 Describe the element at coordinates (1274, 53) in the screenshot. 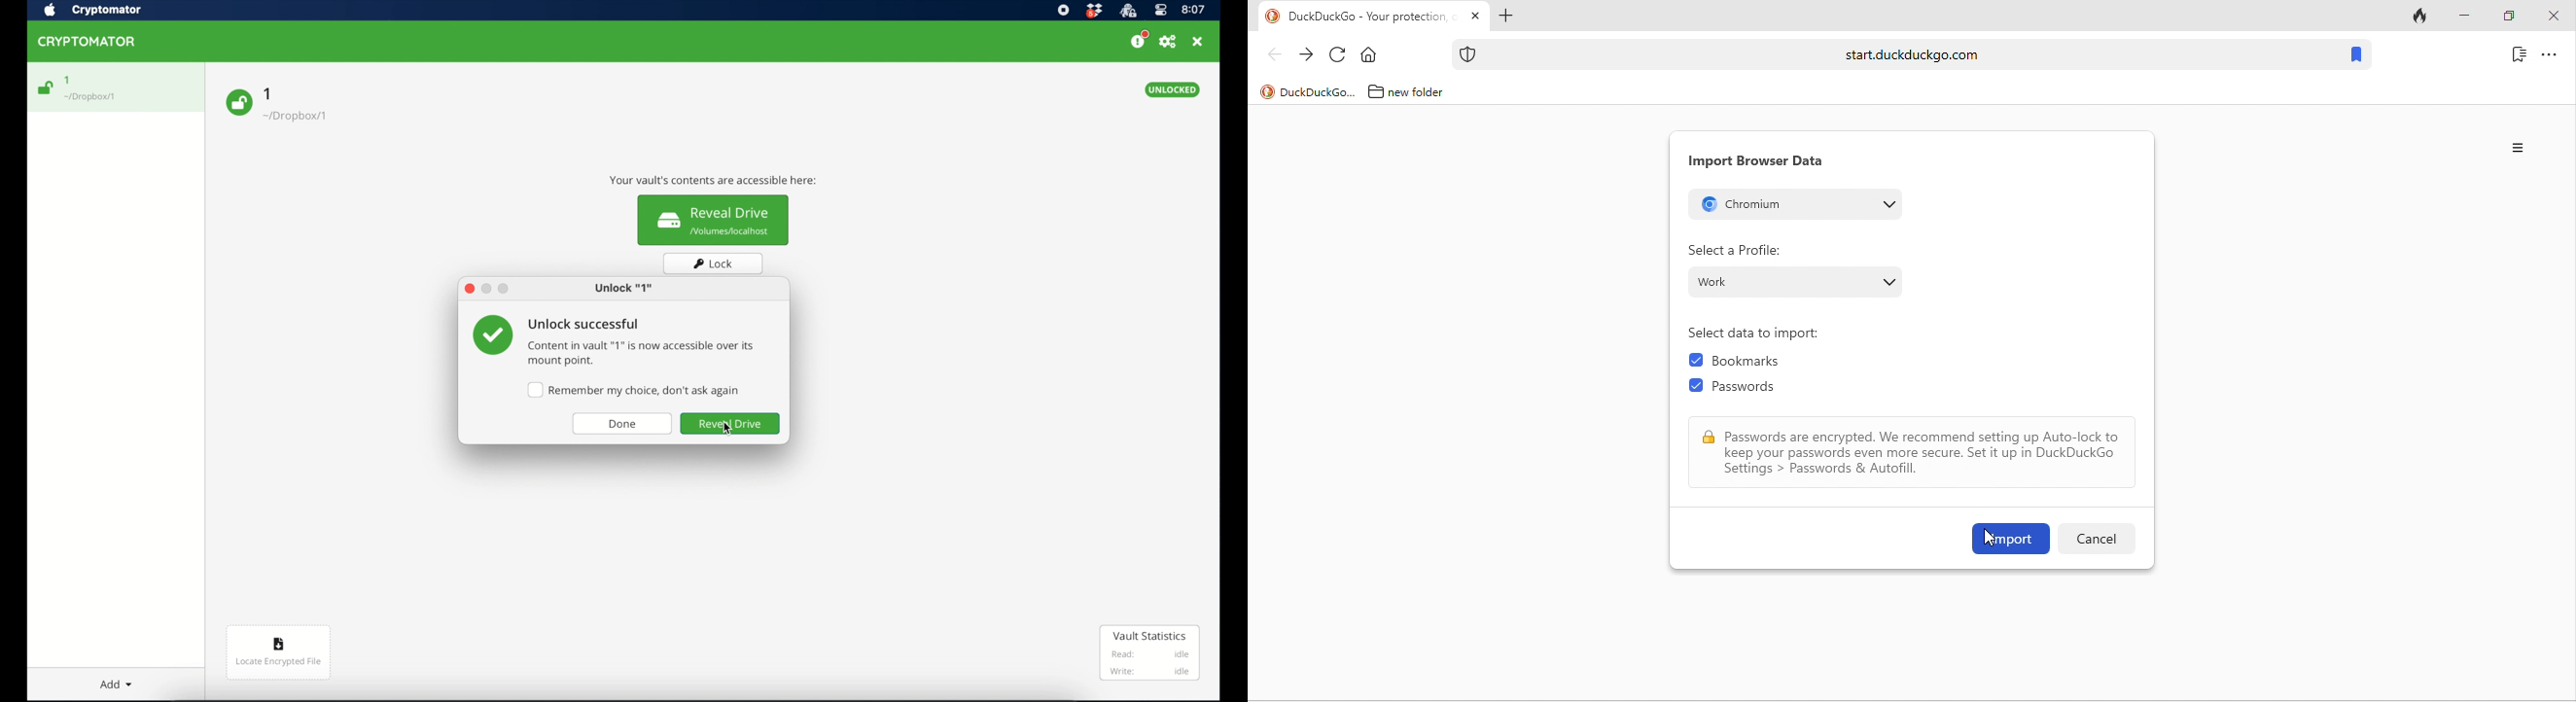

I see `back` at that location.